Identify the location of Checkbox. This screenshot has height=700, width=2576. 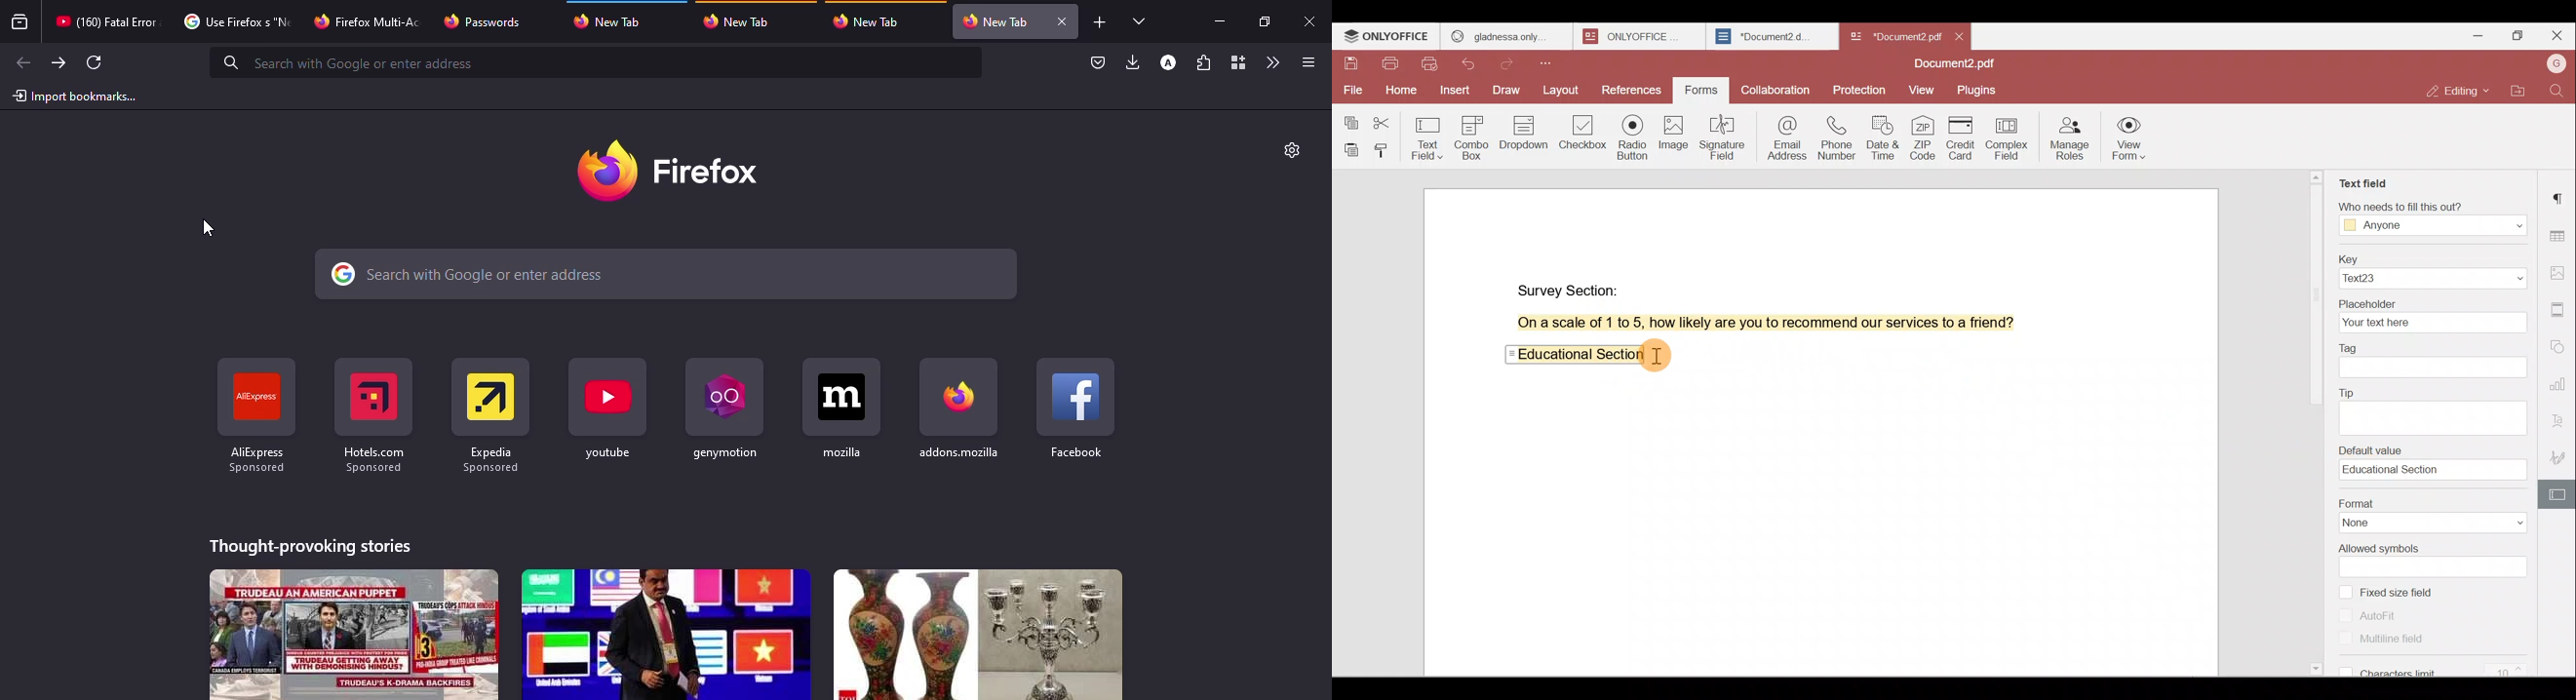
(1584, 137).